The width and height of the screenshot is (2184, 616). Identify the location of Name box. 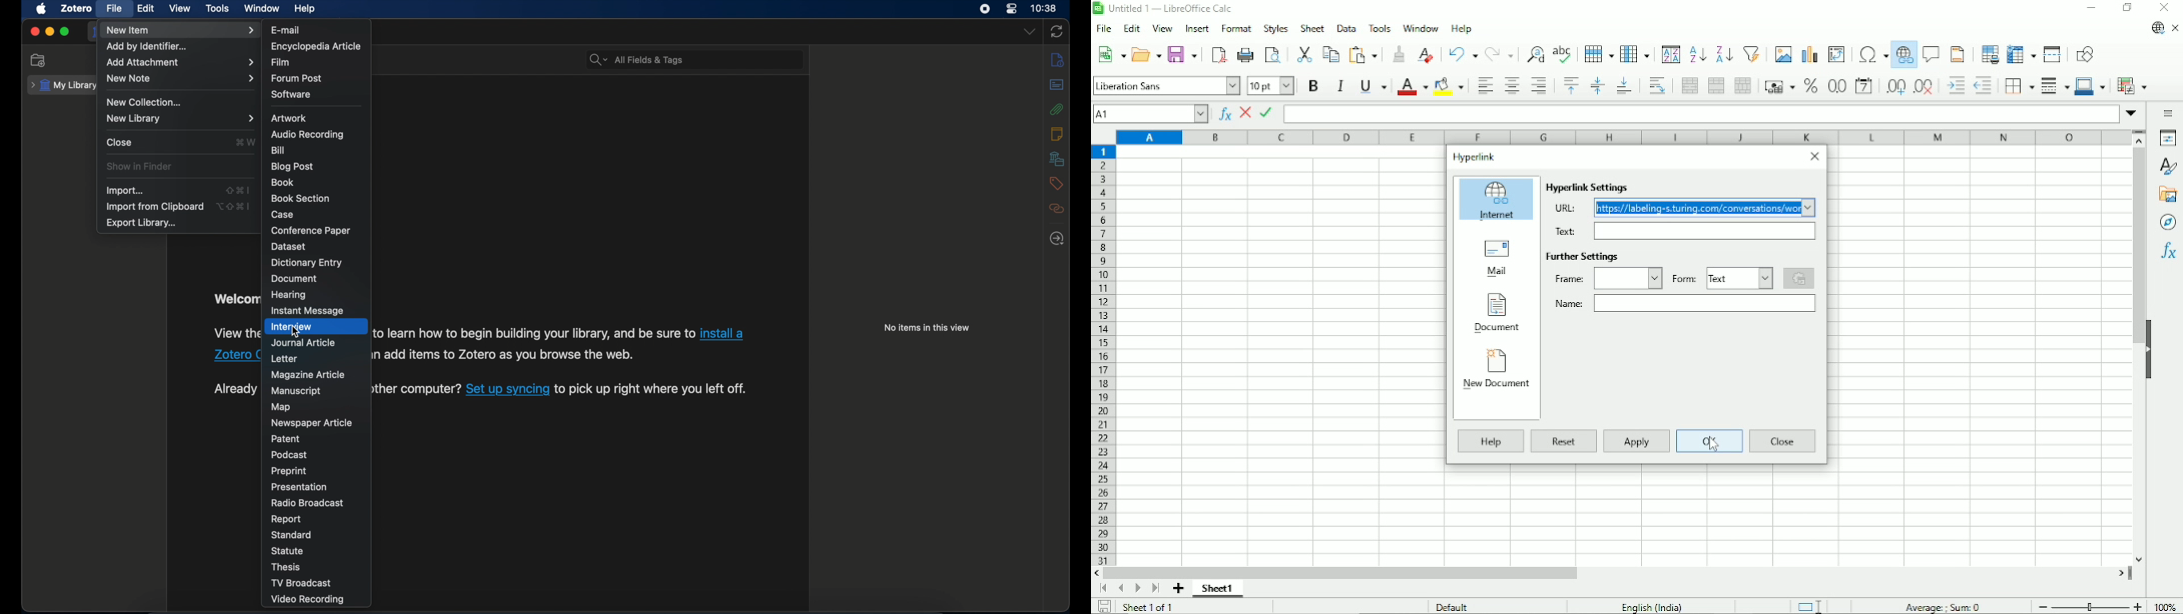
(1704, 303).